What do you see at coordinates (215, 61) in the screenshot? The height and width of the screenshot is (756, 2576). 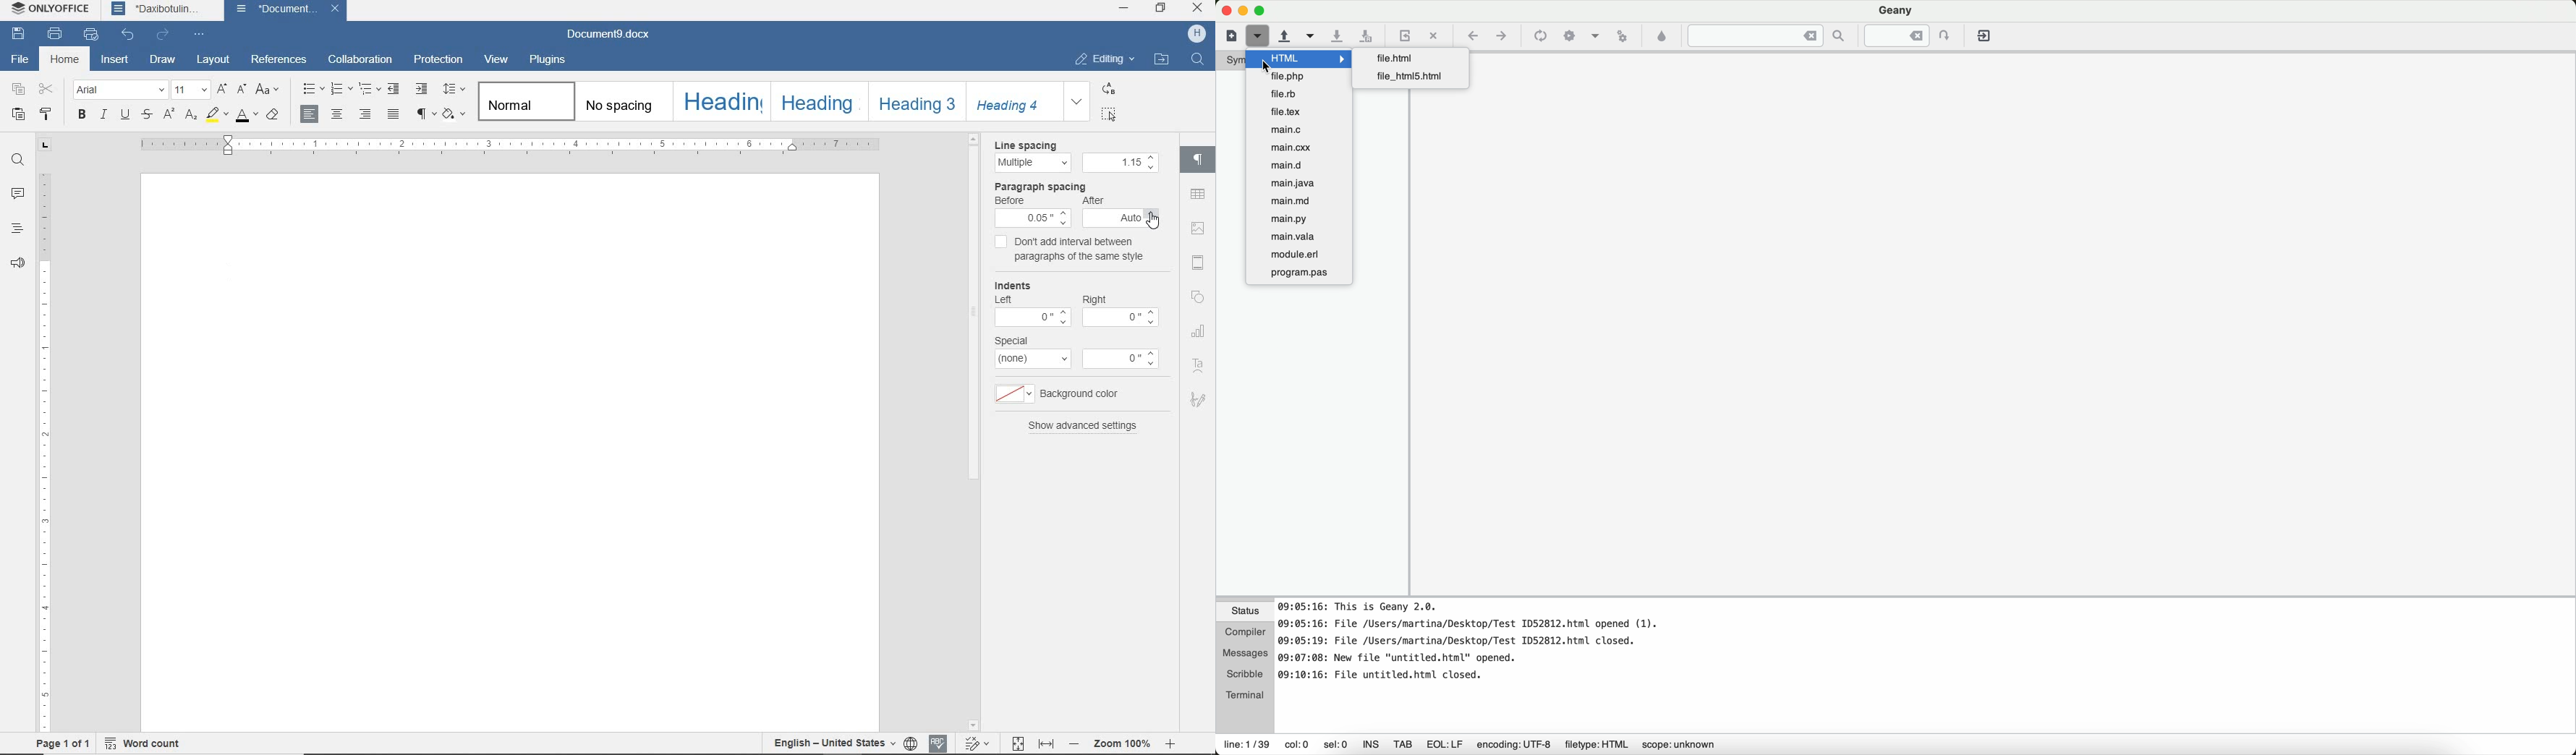 I see `layout` at bounding box center [215, 61].